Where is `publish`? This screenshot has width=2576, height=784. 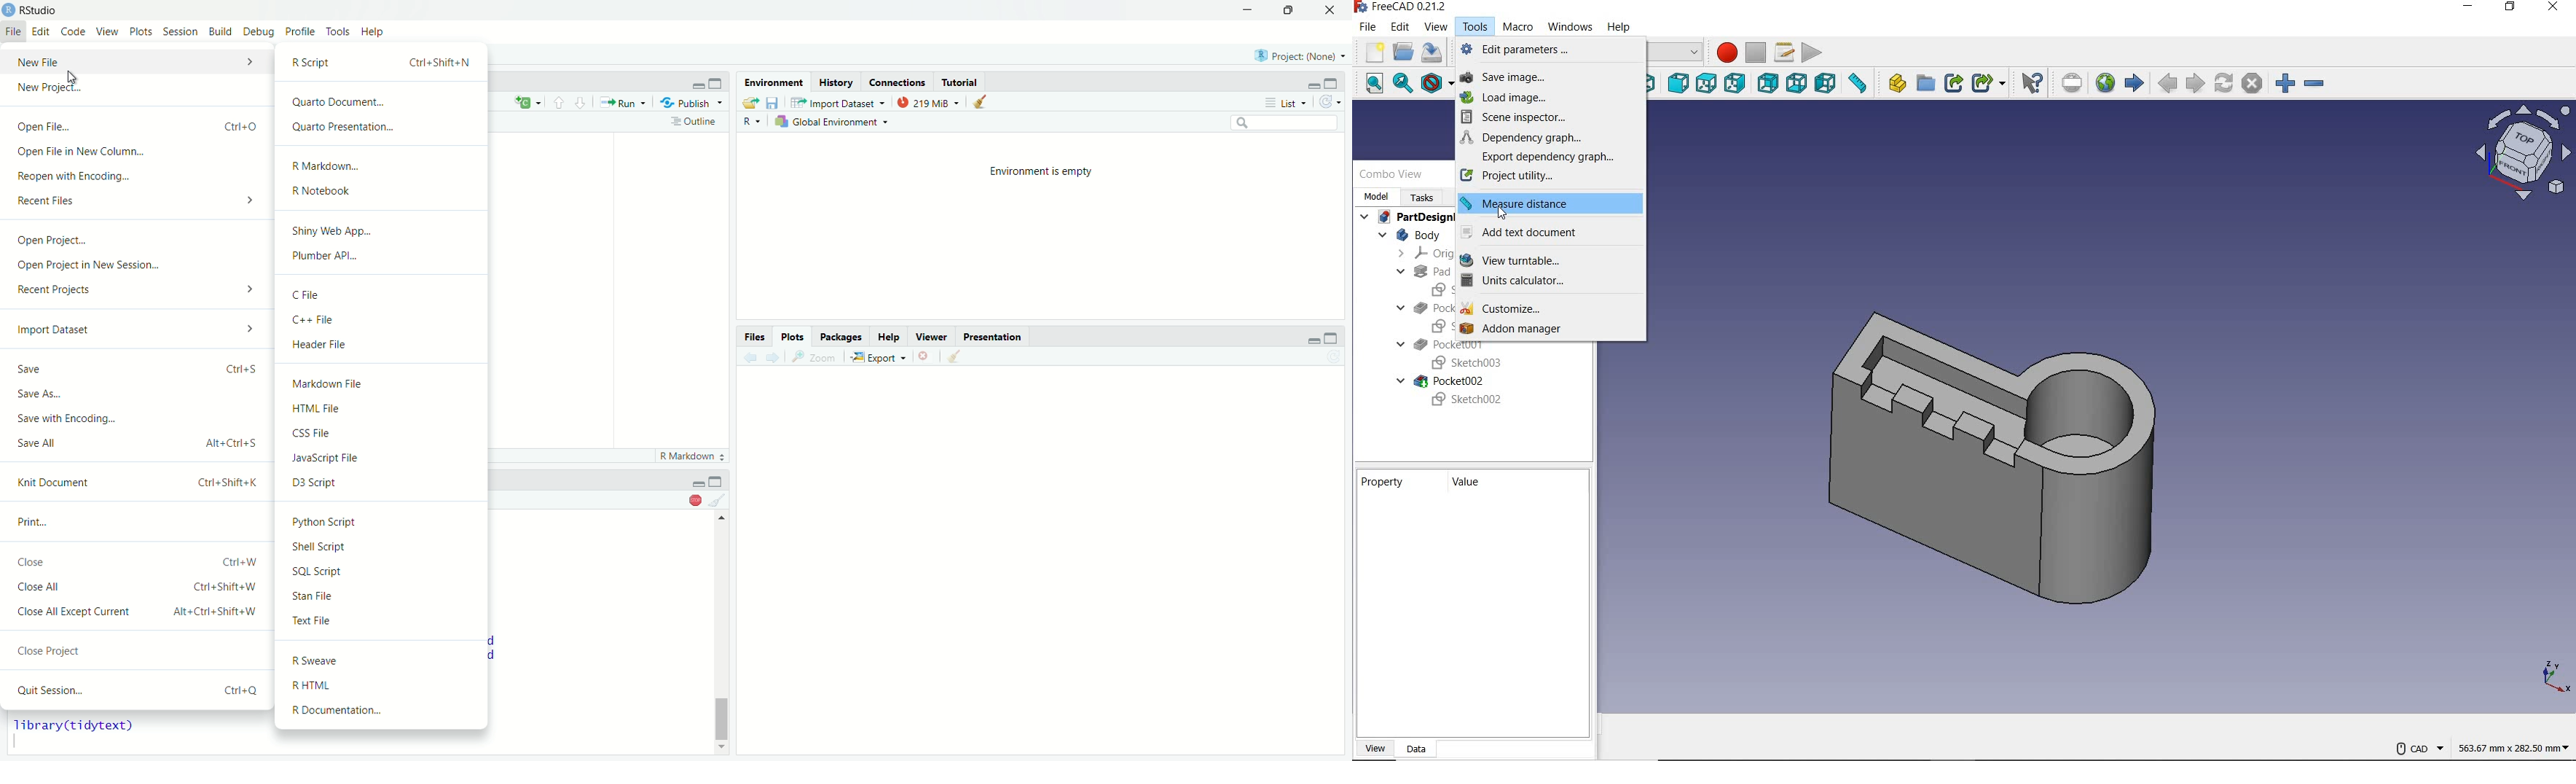
publish is located at coordinates (692, 104).